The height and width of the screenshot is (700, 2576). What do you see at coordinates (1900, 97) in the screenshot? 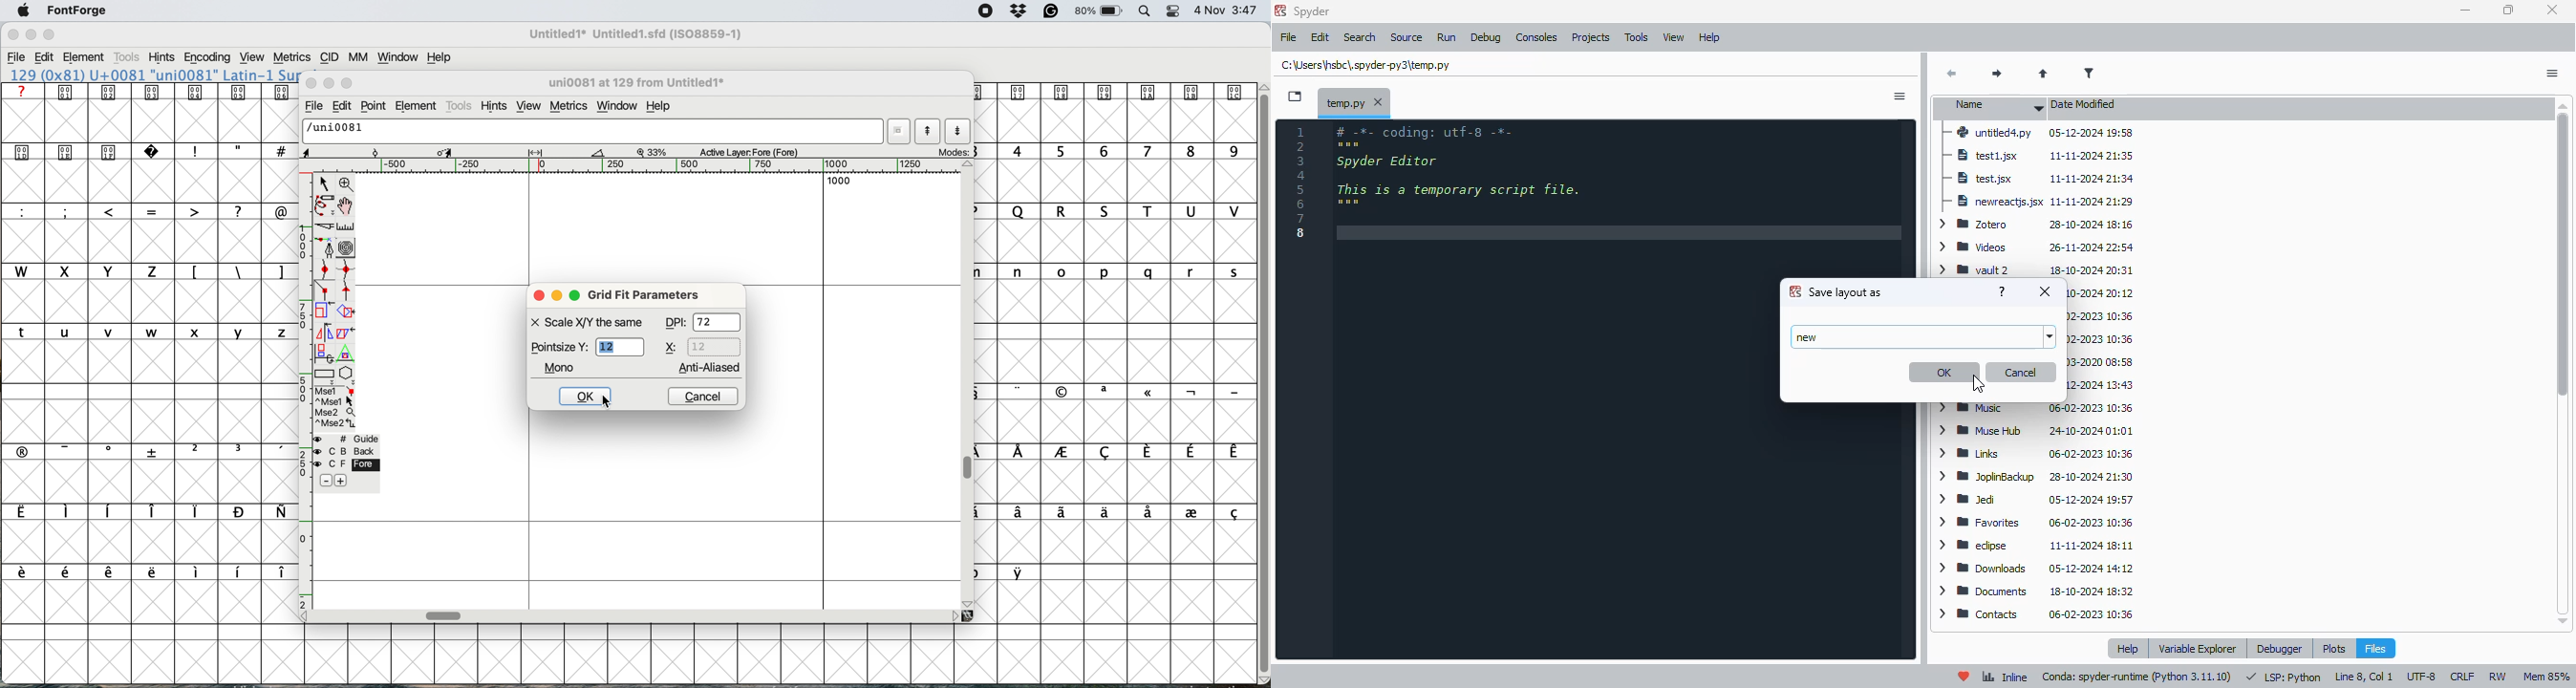
I see `sidebar` at bounding box center [1900, 97].